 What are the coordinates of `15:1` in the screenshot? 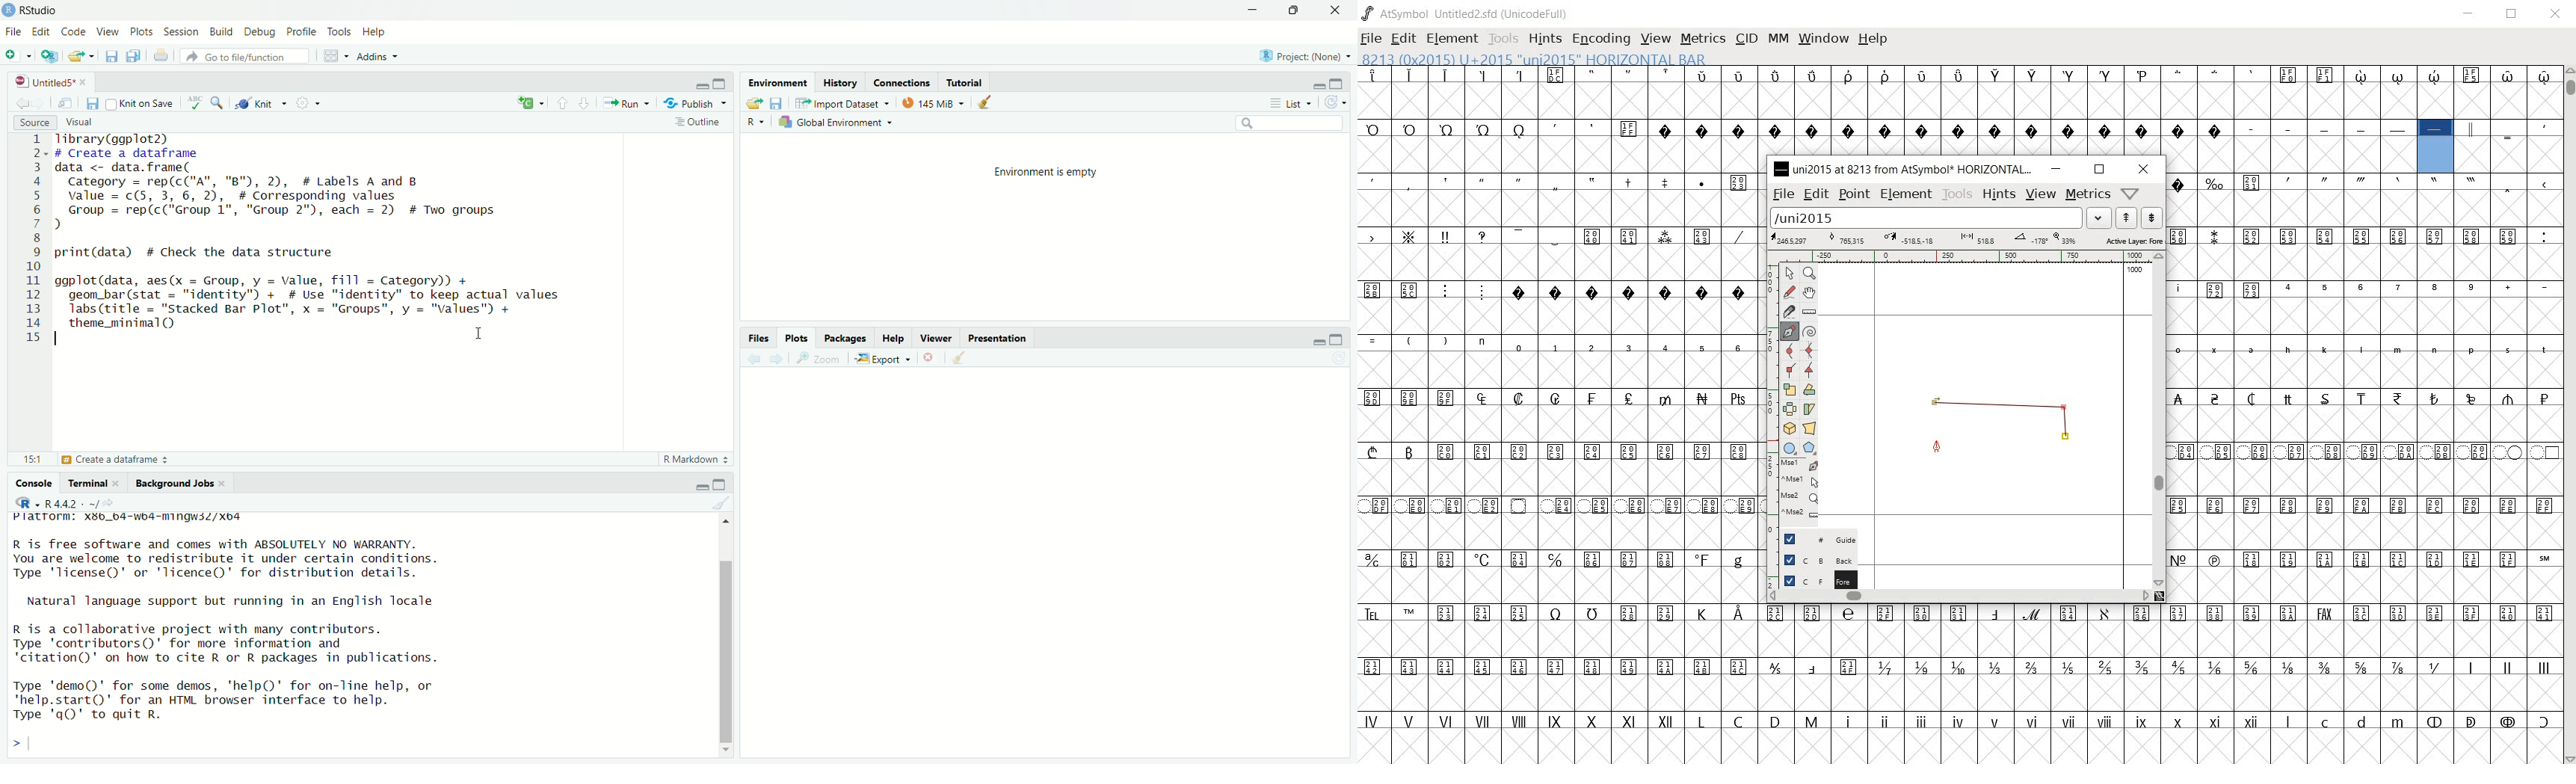 It's located at (33, 458).